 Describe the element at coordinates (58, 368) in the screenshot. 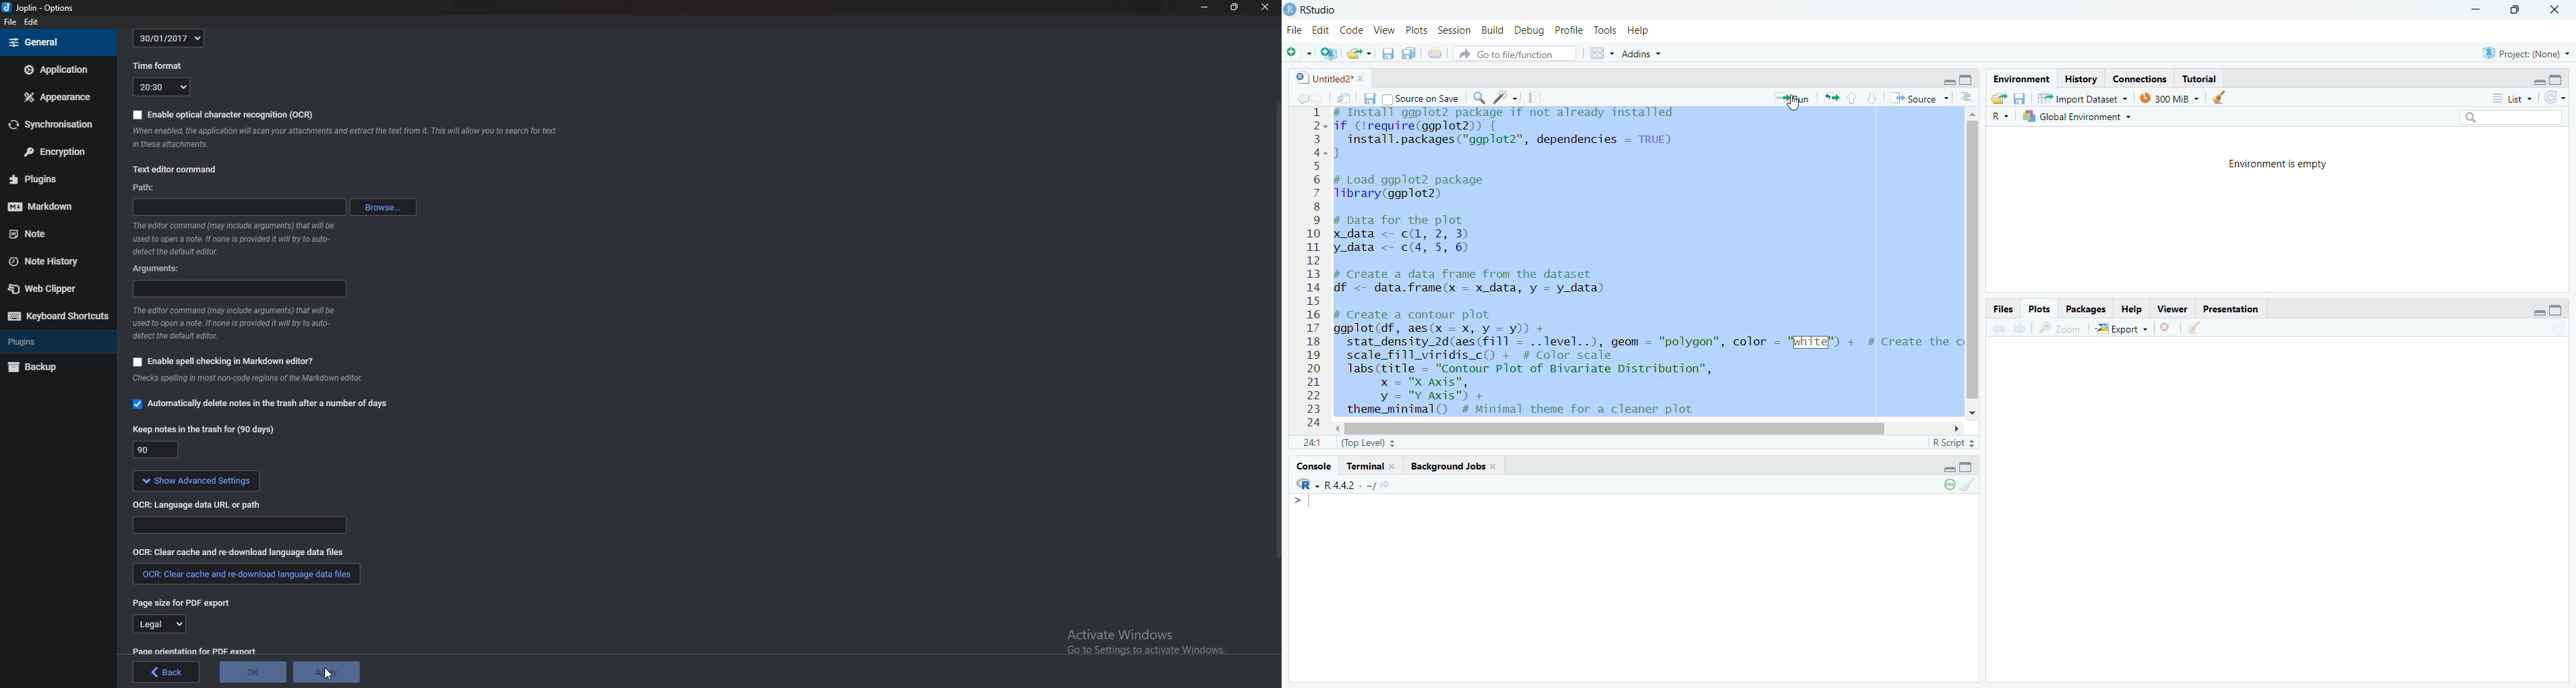

I see `Back up` at that location.